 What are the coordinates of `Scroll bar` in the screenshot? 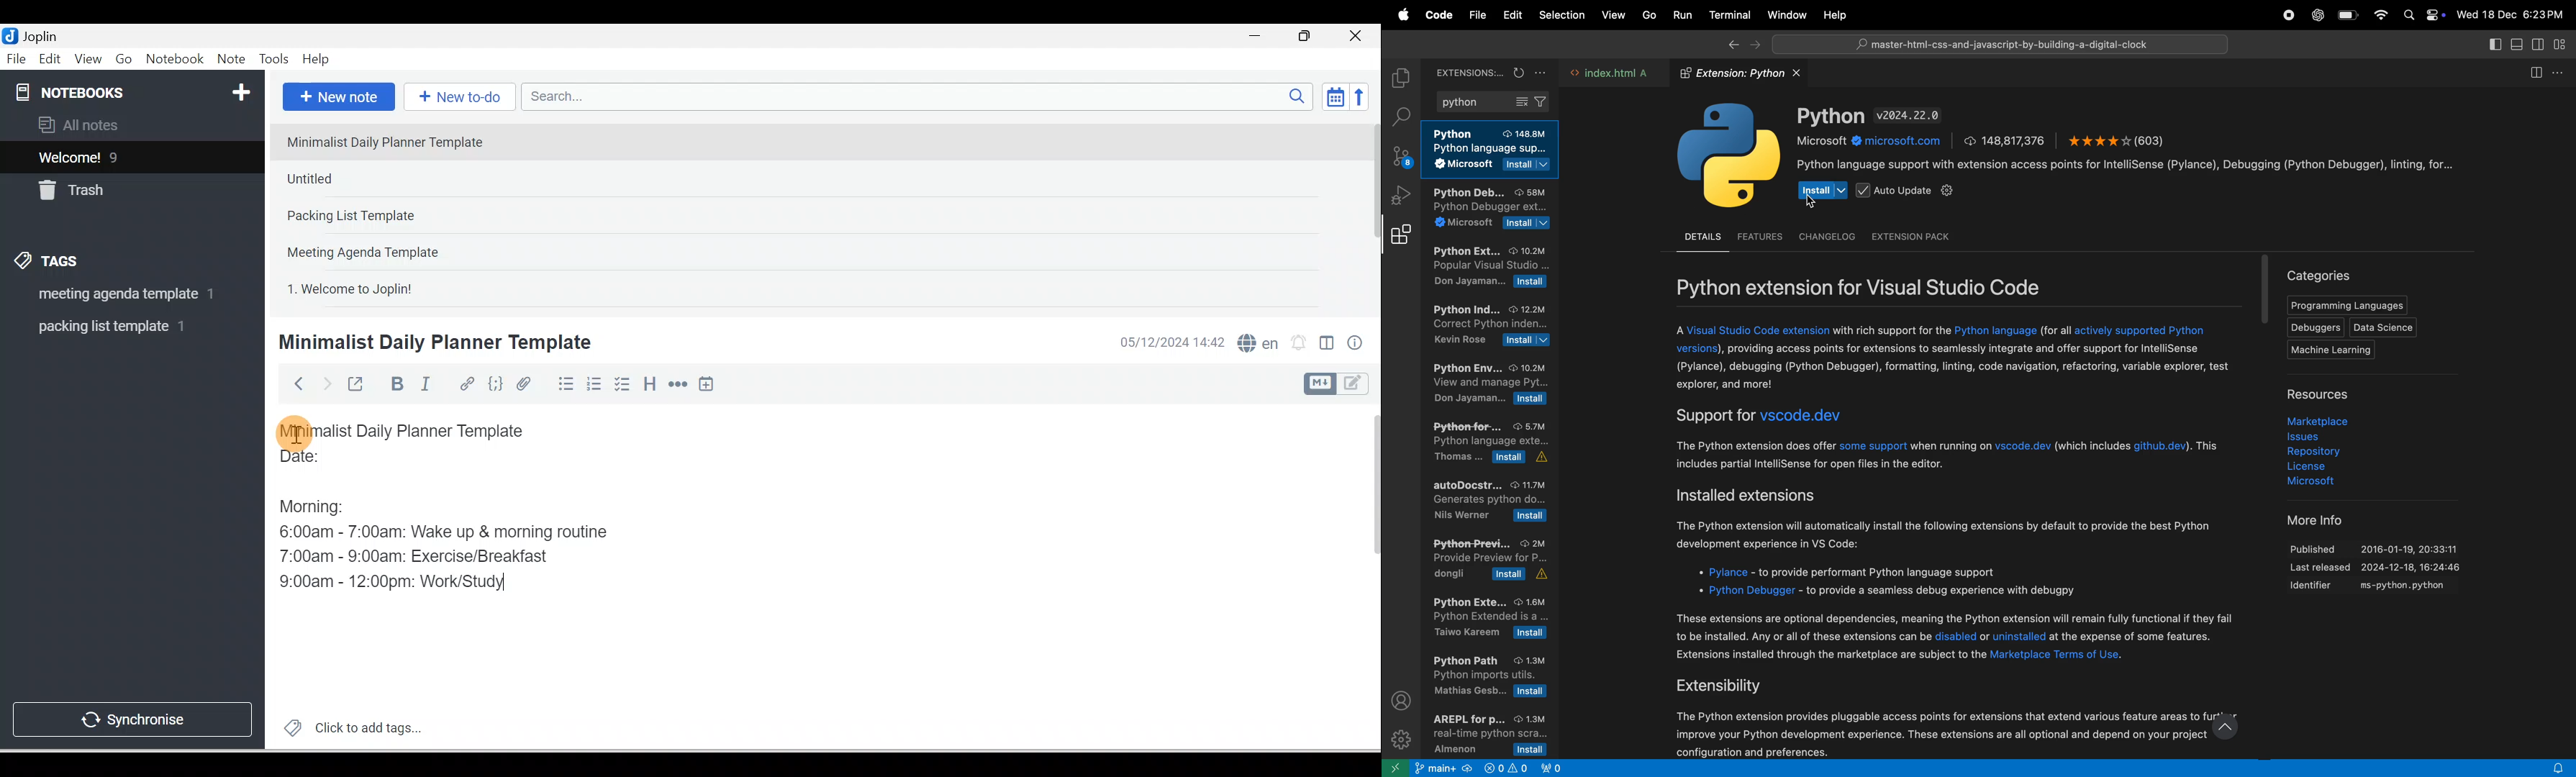 It's located at (1366, 577).